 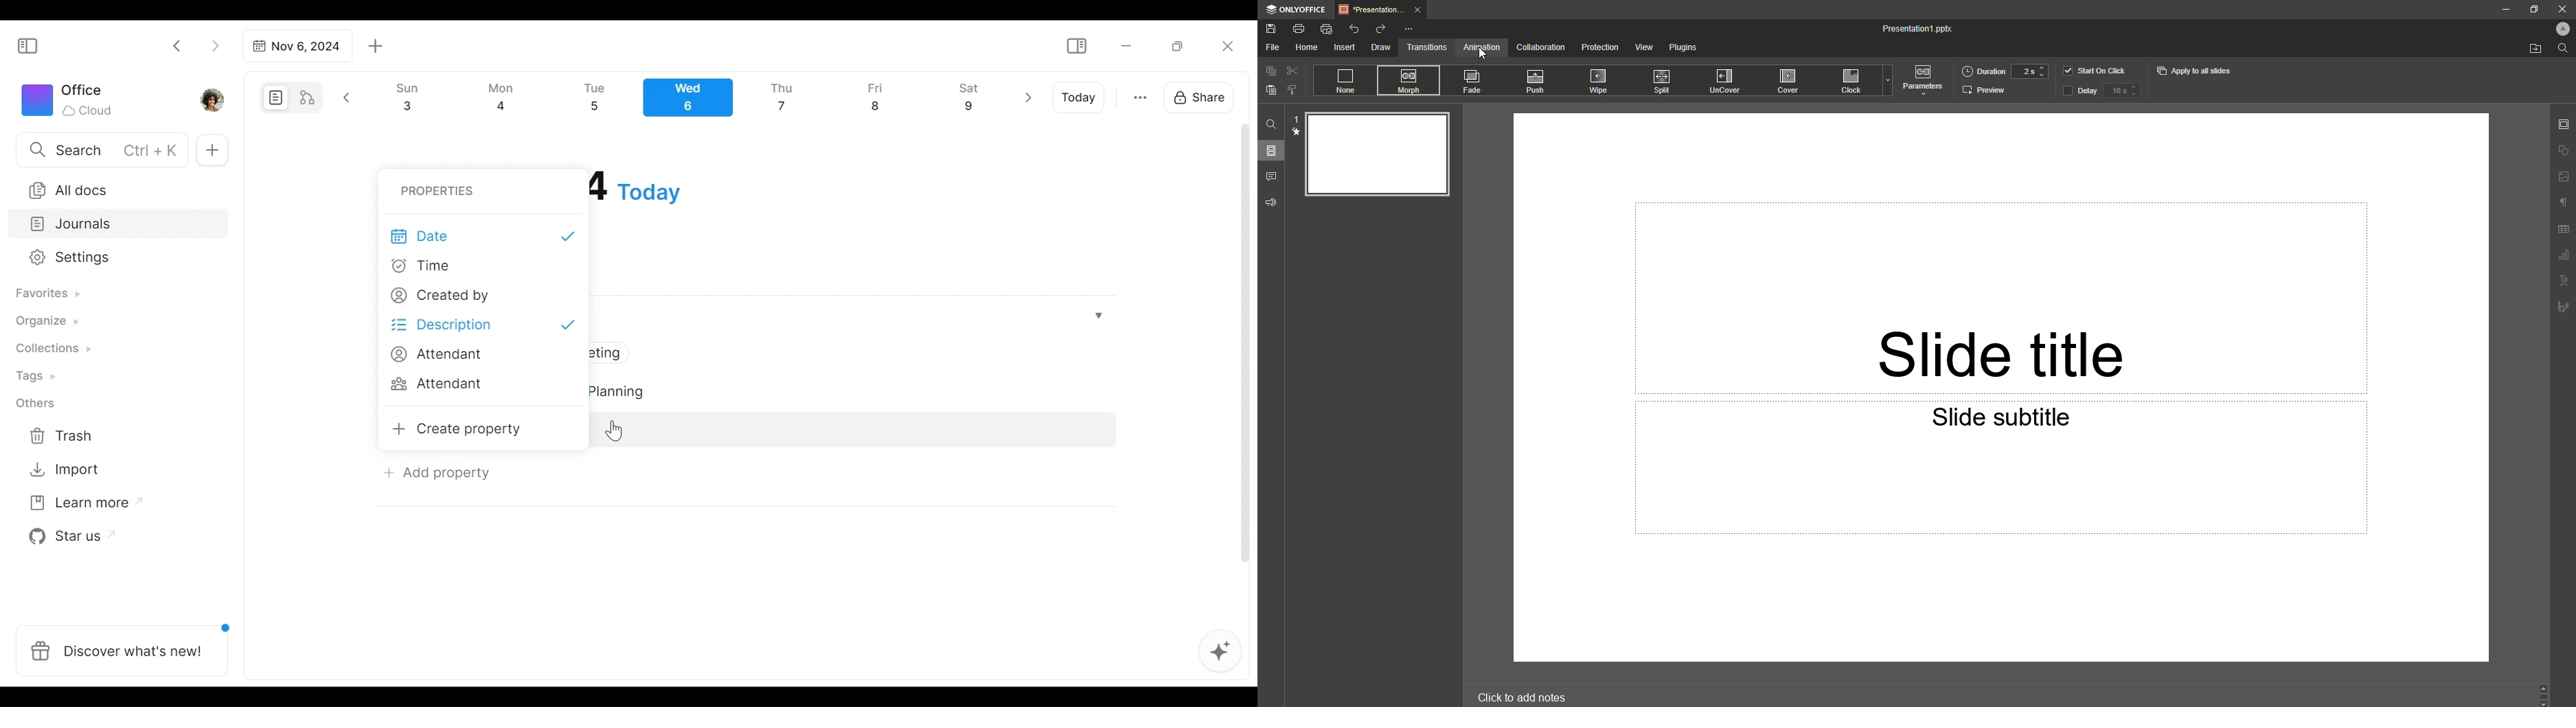 I want to click on Minimize, so click(x=2532, y=10).